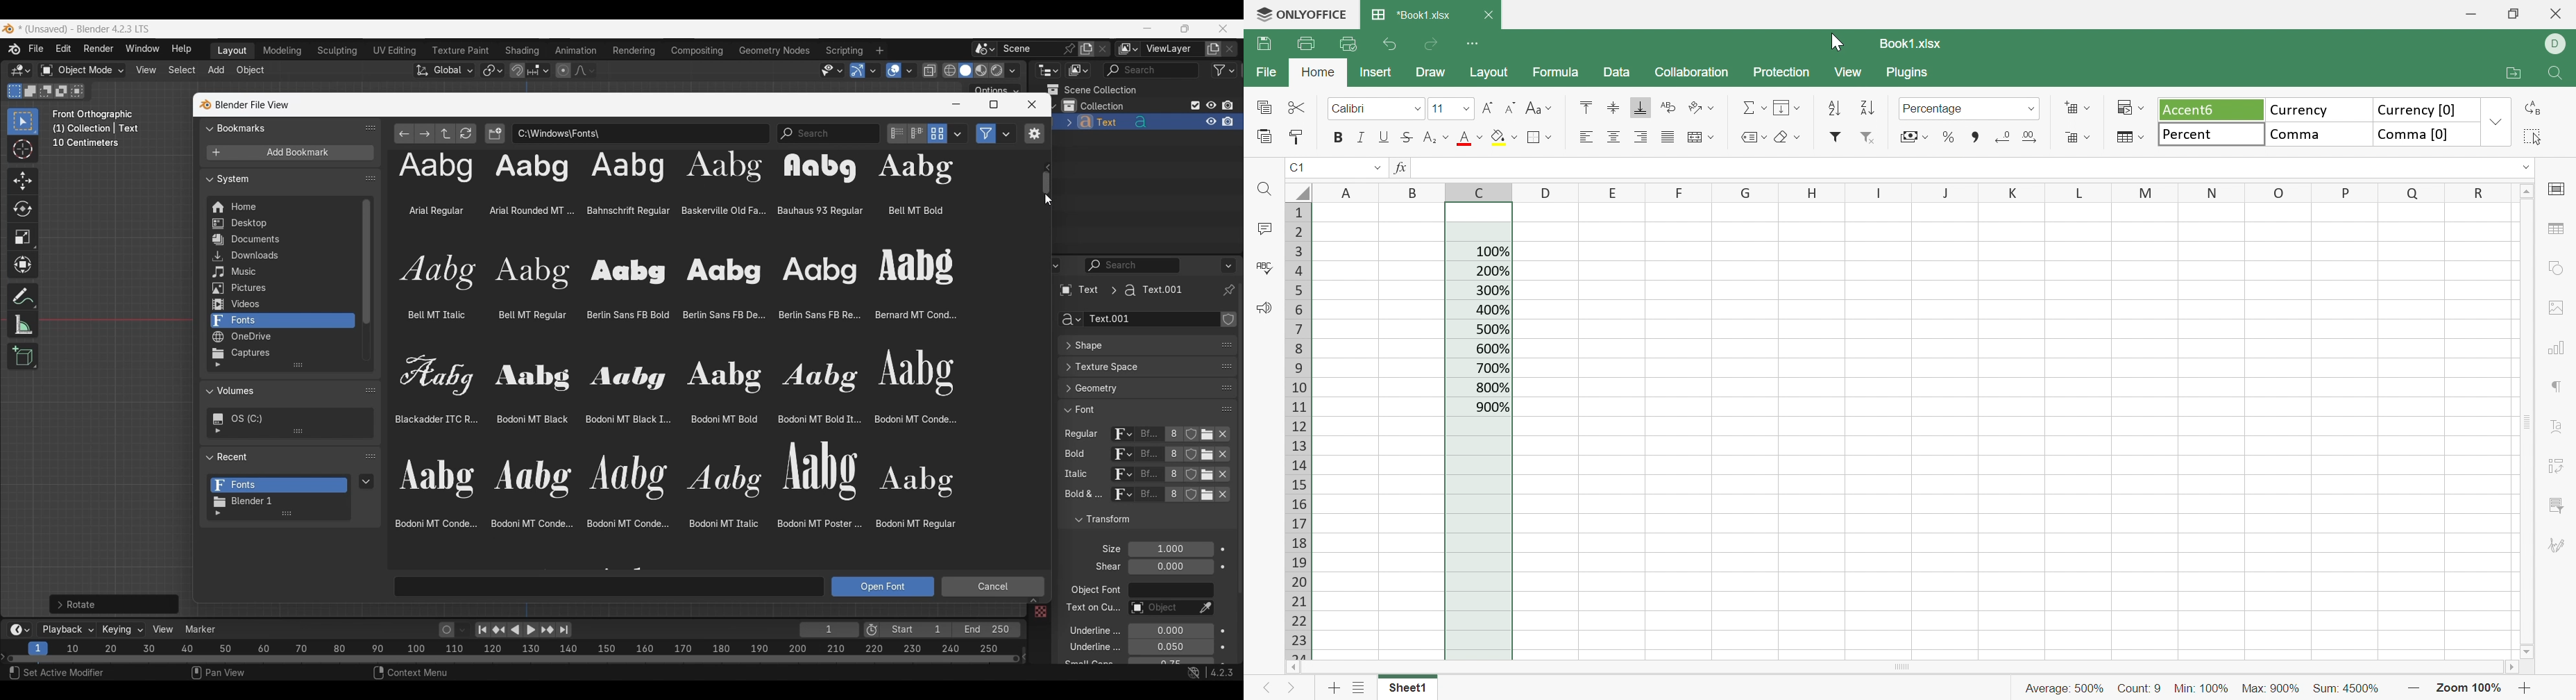 This screenshot has width=2576, height=700. Describe the element at coordinates (1493, 309) in the screenshot. I see `400%` at that location.